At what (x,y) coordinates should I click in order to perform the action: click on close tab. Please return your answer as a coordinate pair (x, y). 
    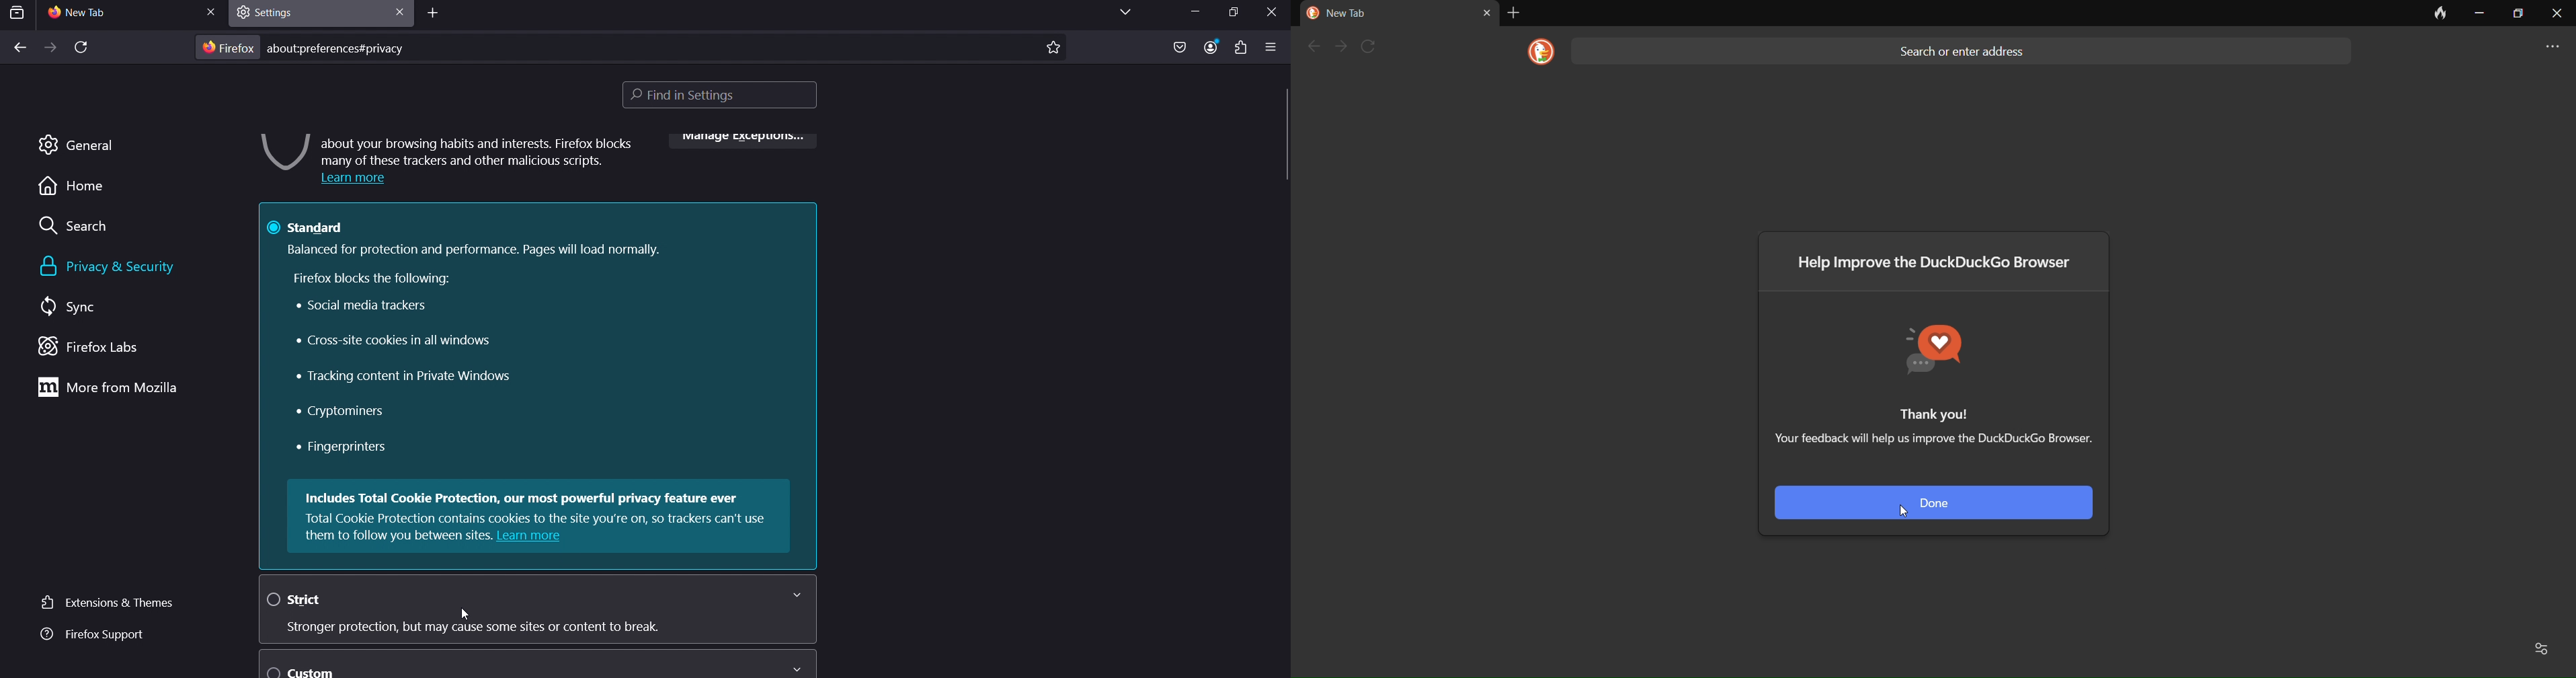
    Looking at the image, I should click on (397, 11).